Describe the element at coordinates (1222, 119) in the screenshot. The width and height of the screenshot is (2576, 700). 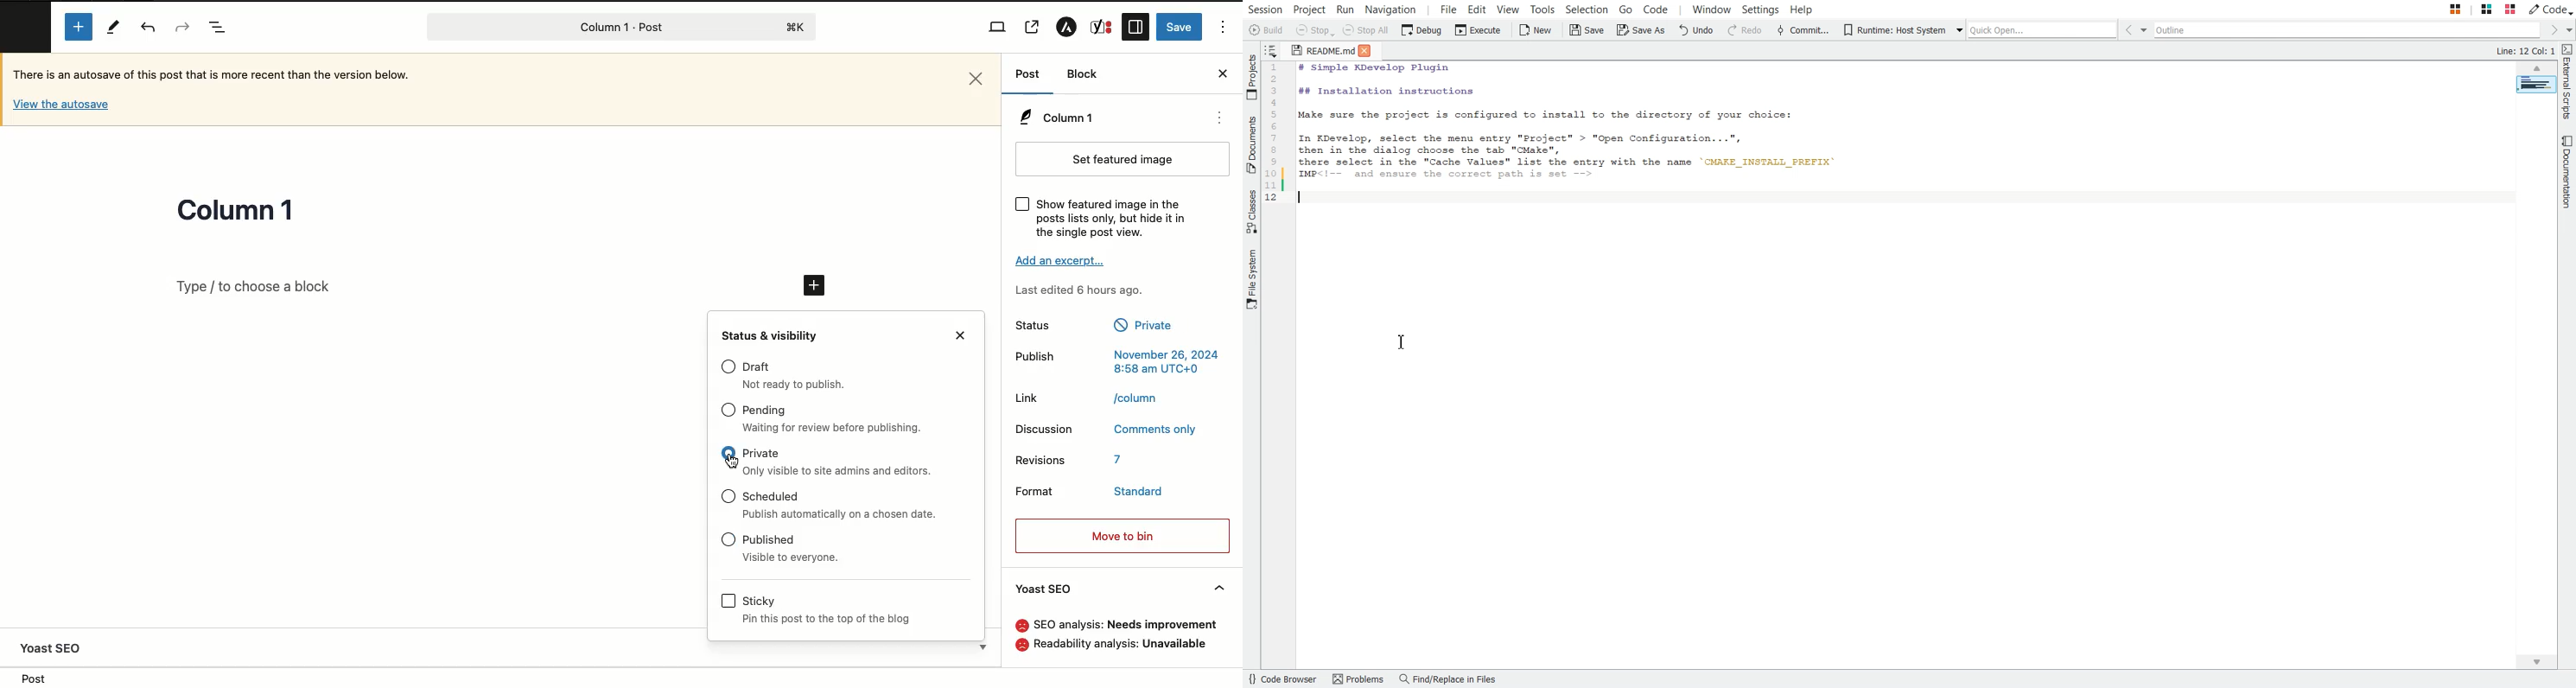
I see `more` at that location.